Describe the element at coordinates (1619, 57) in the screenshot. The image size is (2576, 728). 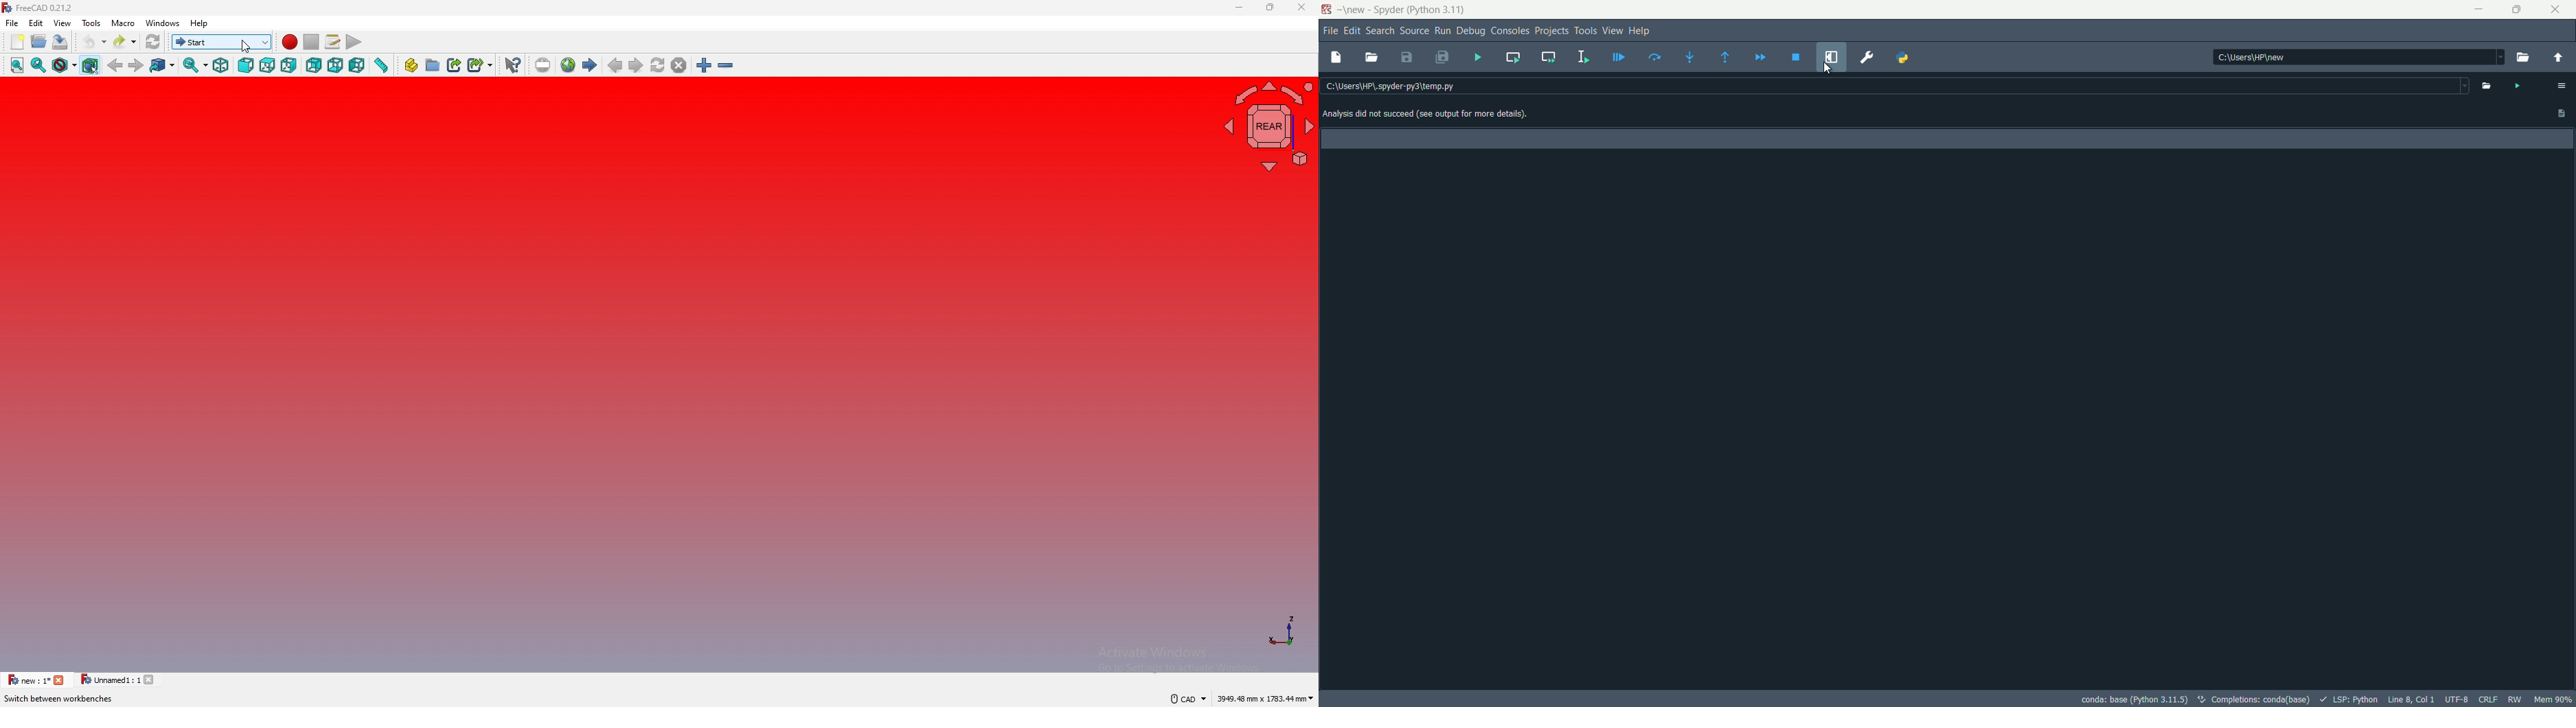
I see `debug file` at that location.